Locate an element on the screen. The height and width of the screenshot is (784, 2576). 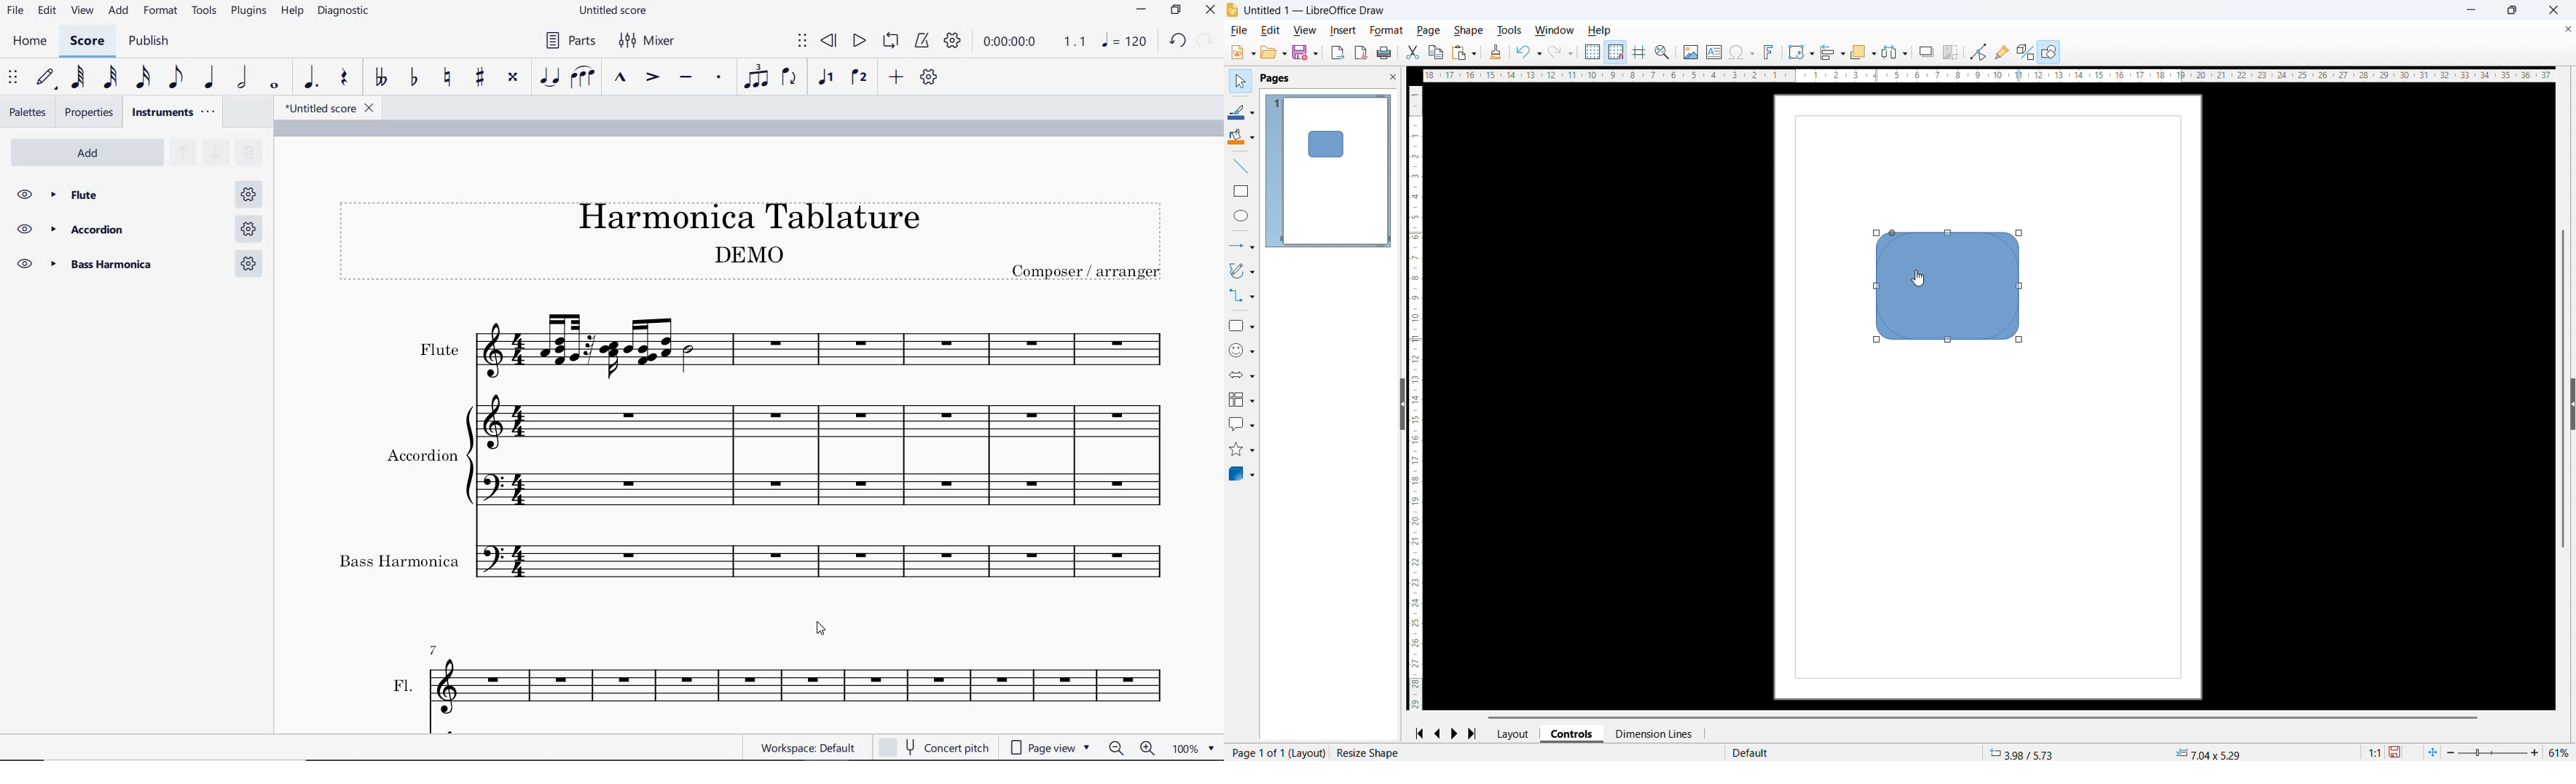
Untitled 1 - LibreOffice Draw is located at coordinates (1317, 11).